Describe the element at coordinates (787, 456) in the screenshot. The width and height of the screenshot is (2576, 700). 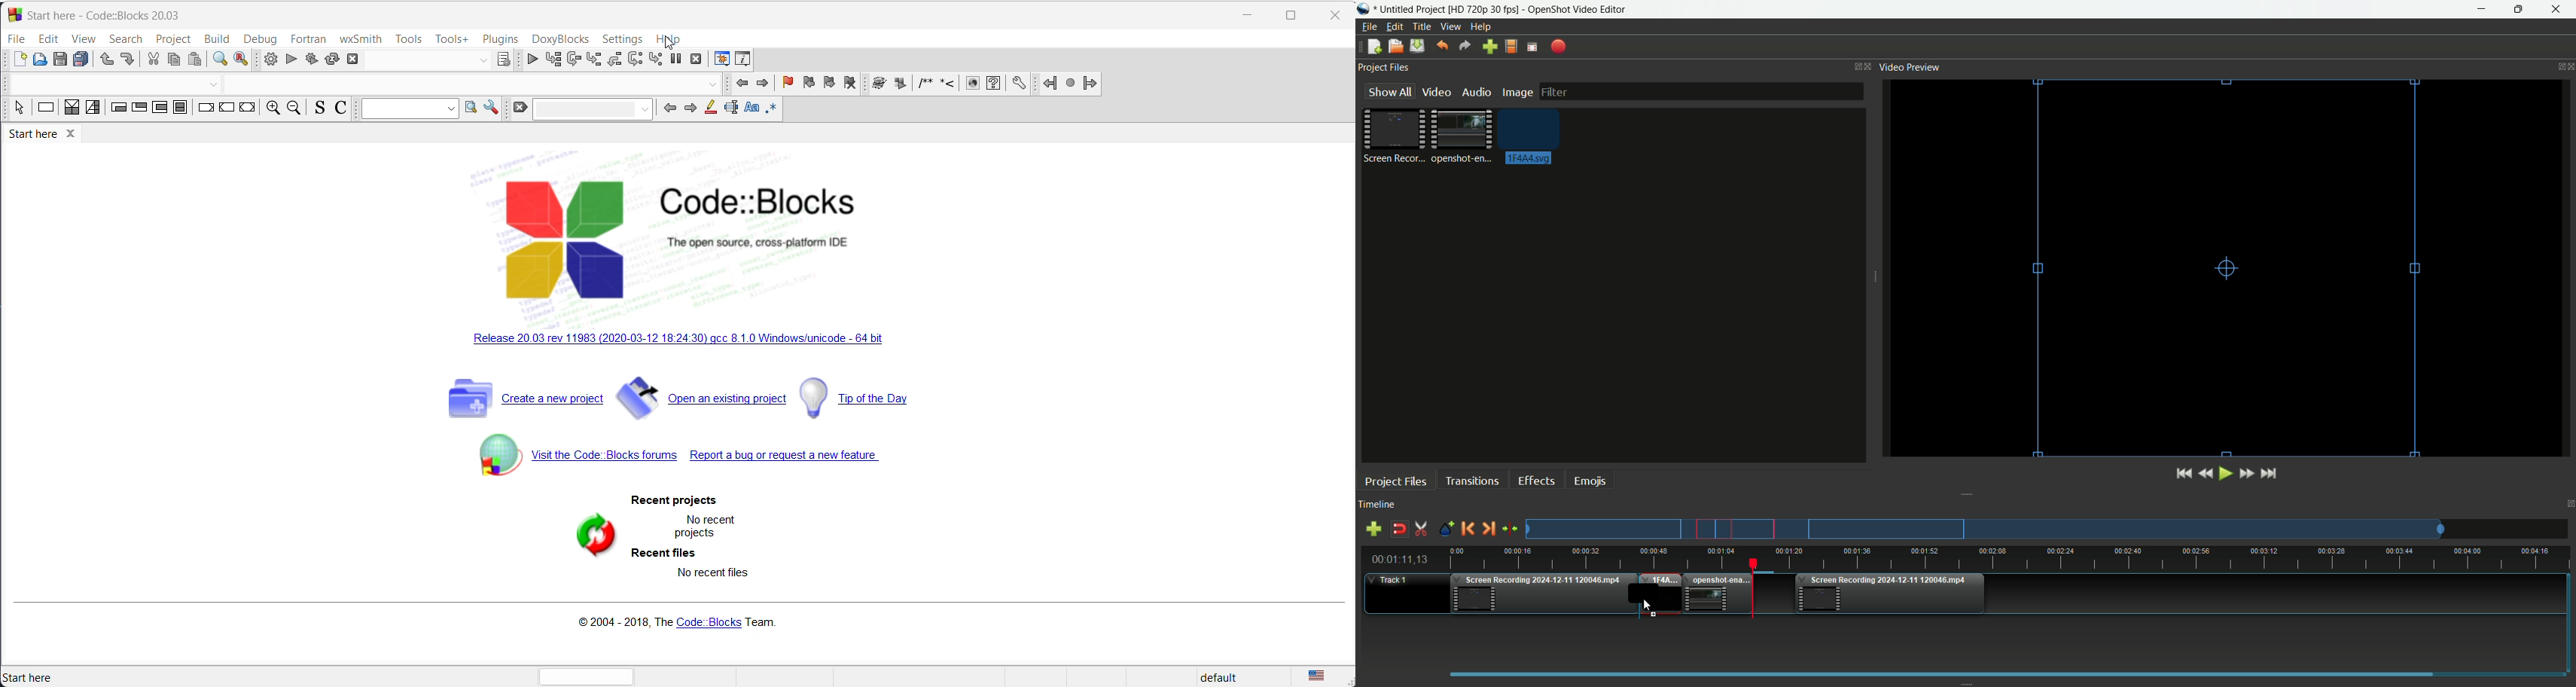
I see `Report a bug or request a new feature` at that location.